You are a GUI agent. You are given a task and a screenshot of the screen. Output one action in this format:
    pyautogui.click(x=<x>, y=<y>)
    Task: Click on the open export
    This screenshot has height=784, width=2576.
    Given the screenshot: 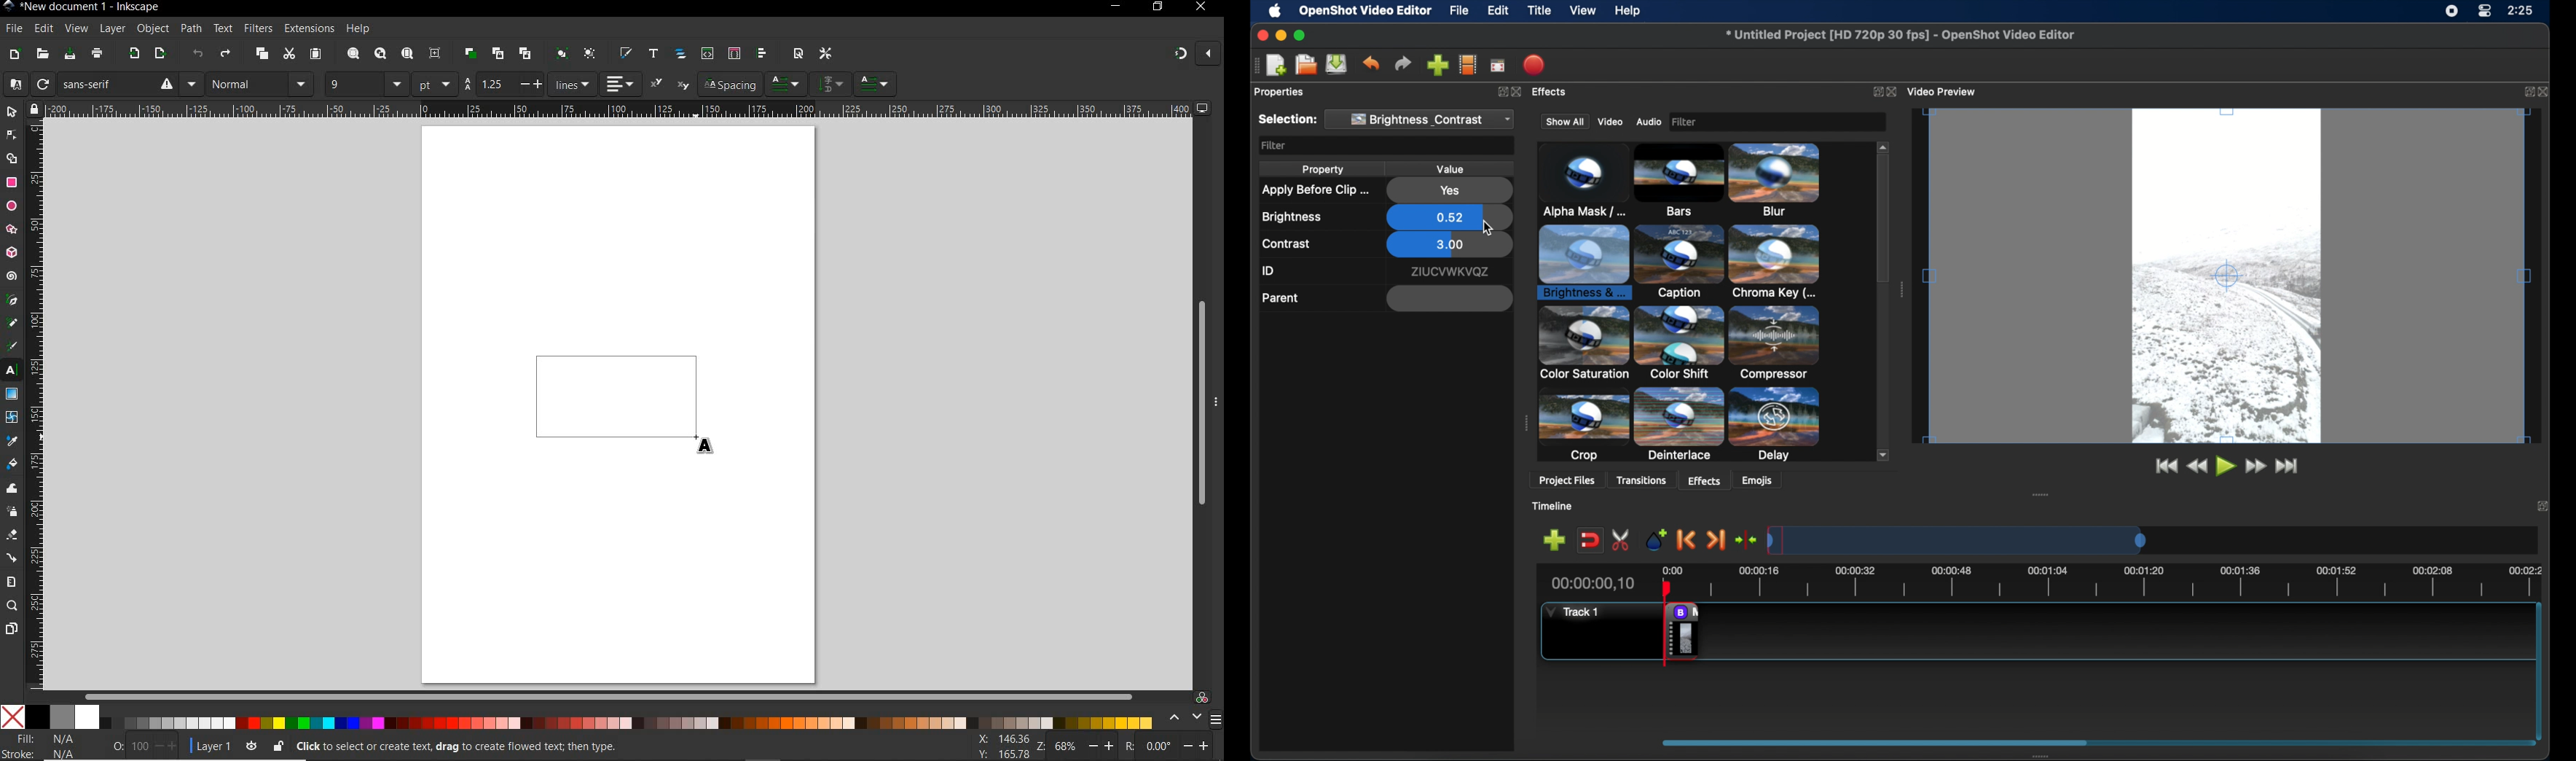 What is the action you would take?
    pyautogui.click(x=160, y=55)
    